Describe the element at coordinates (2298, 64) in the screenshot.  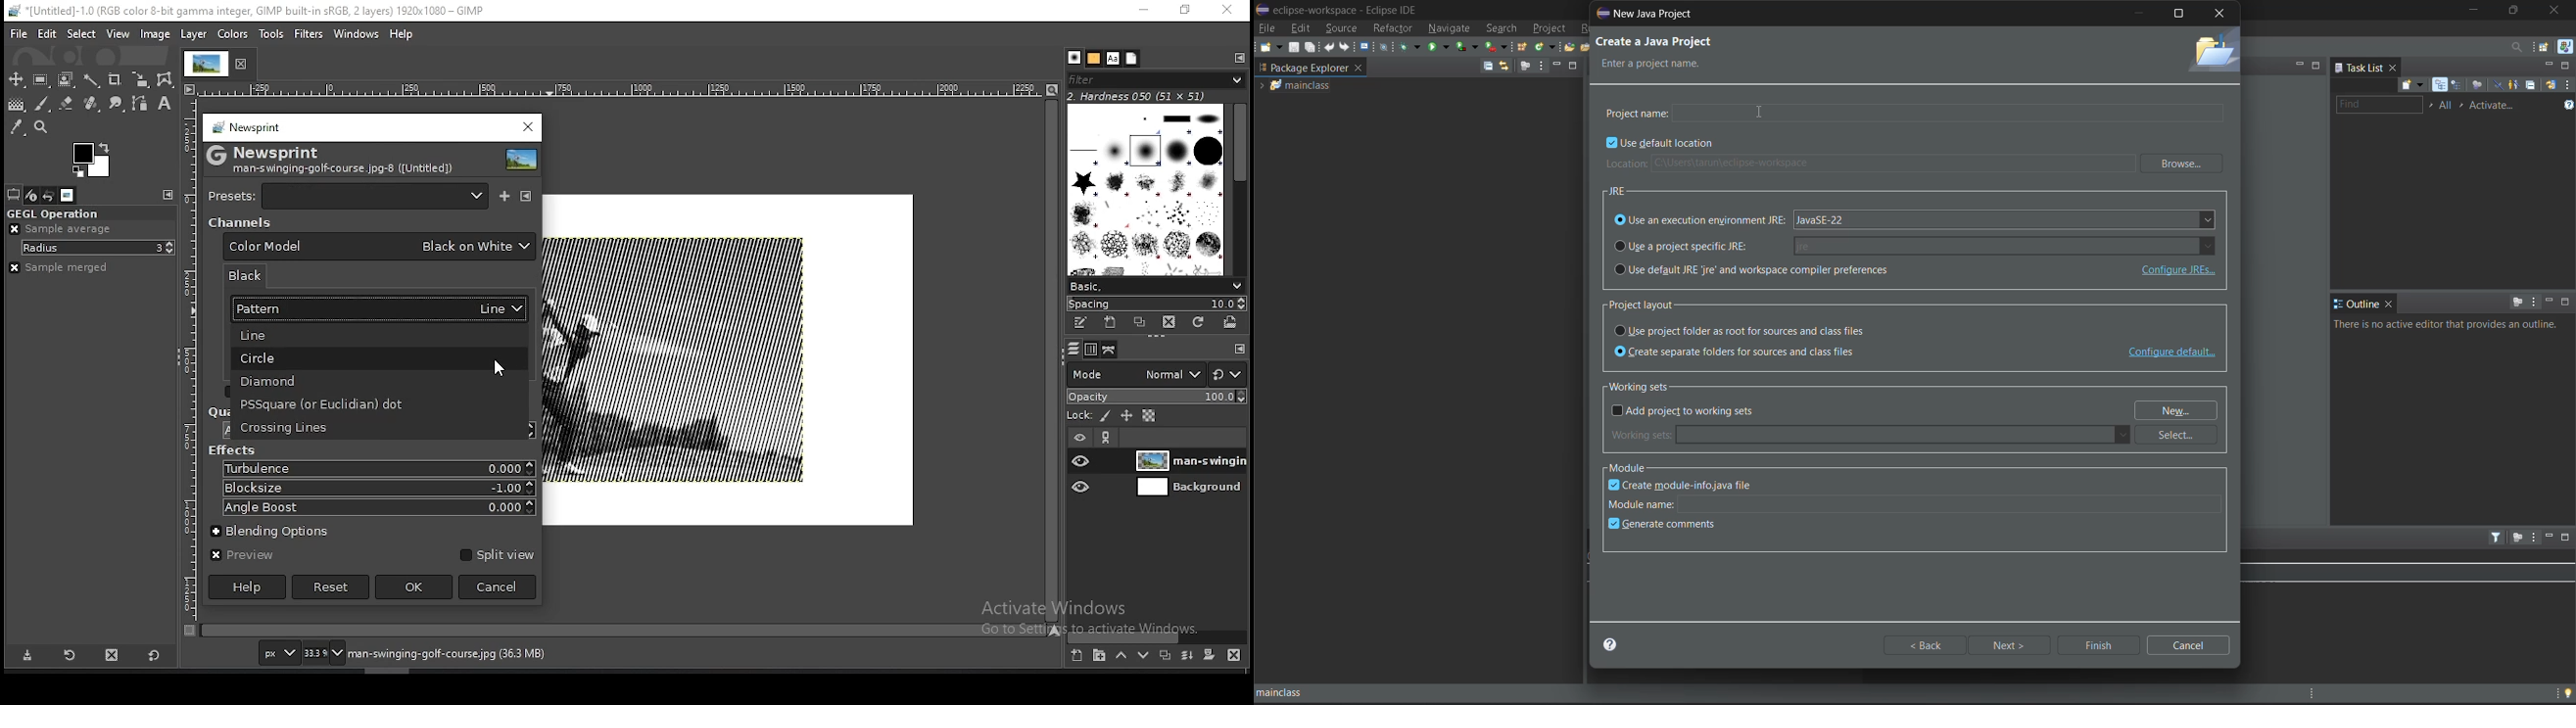
I see `minimize` at that location.